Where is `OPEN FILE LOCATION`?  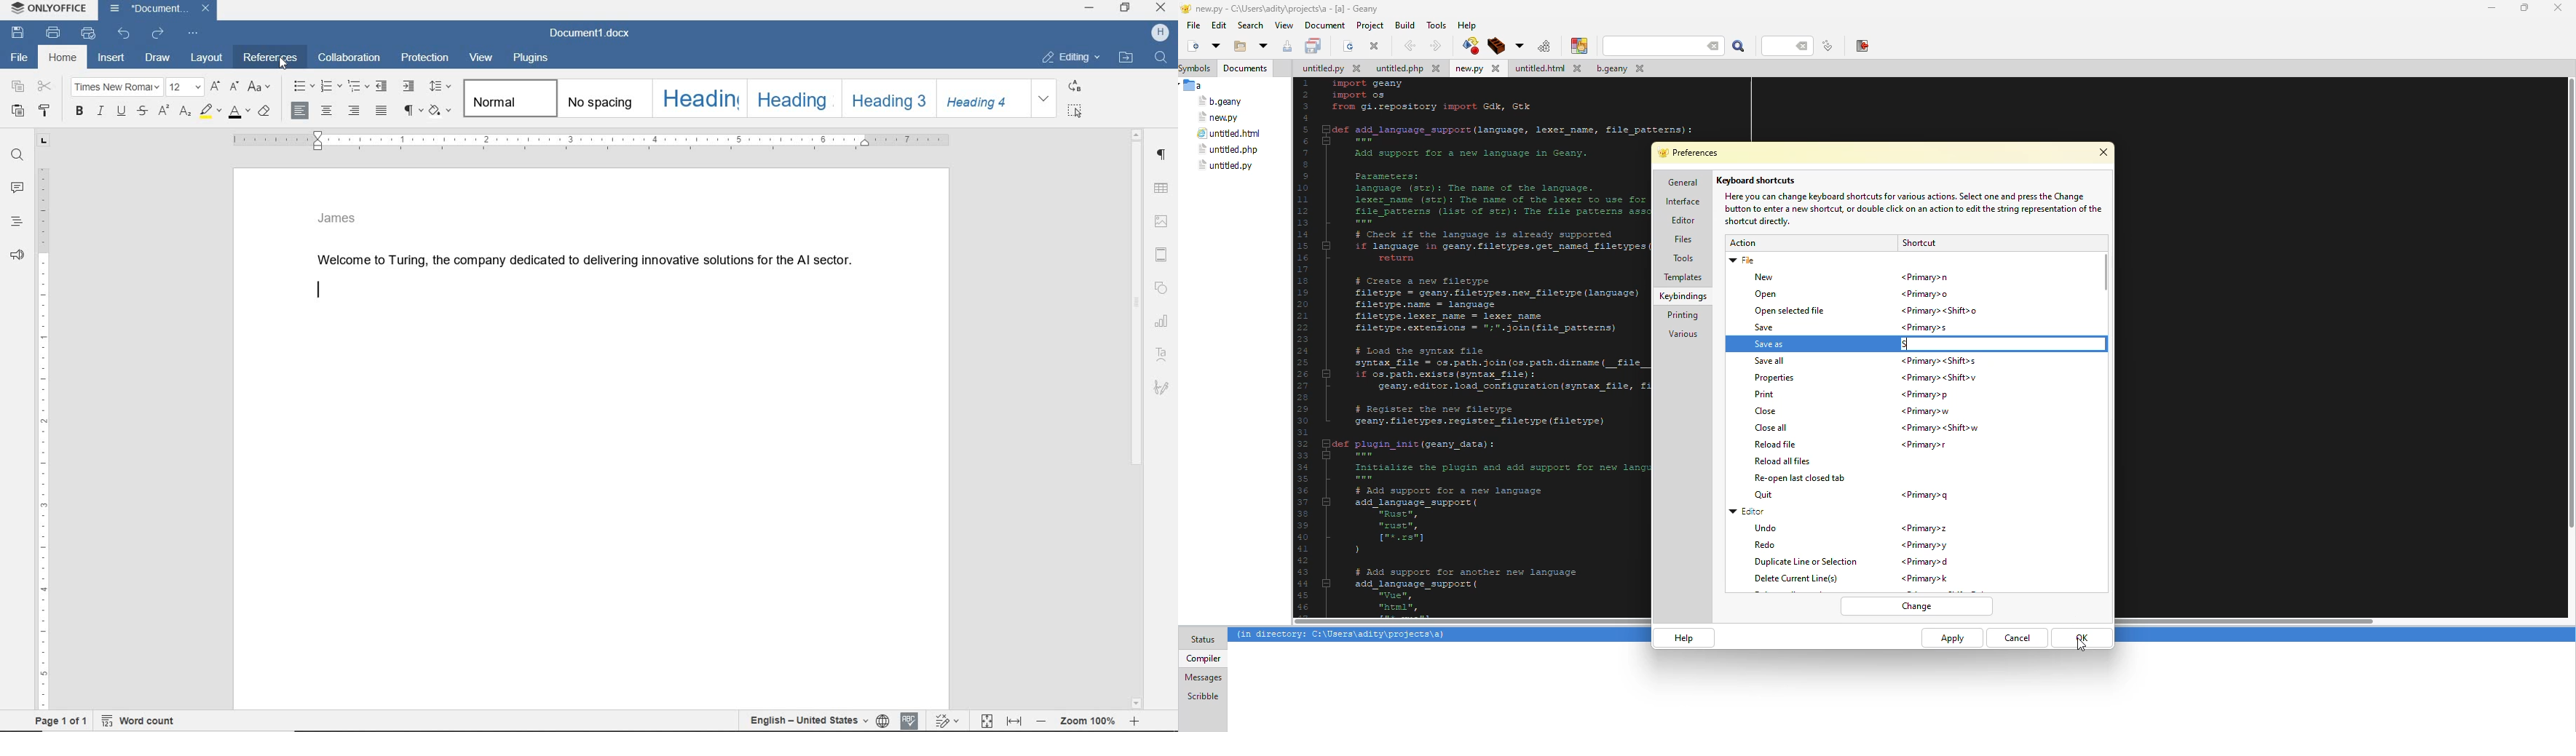
OPEN FILE LOCATION is located at coordinates (1127, 58).